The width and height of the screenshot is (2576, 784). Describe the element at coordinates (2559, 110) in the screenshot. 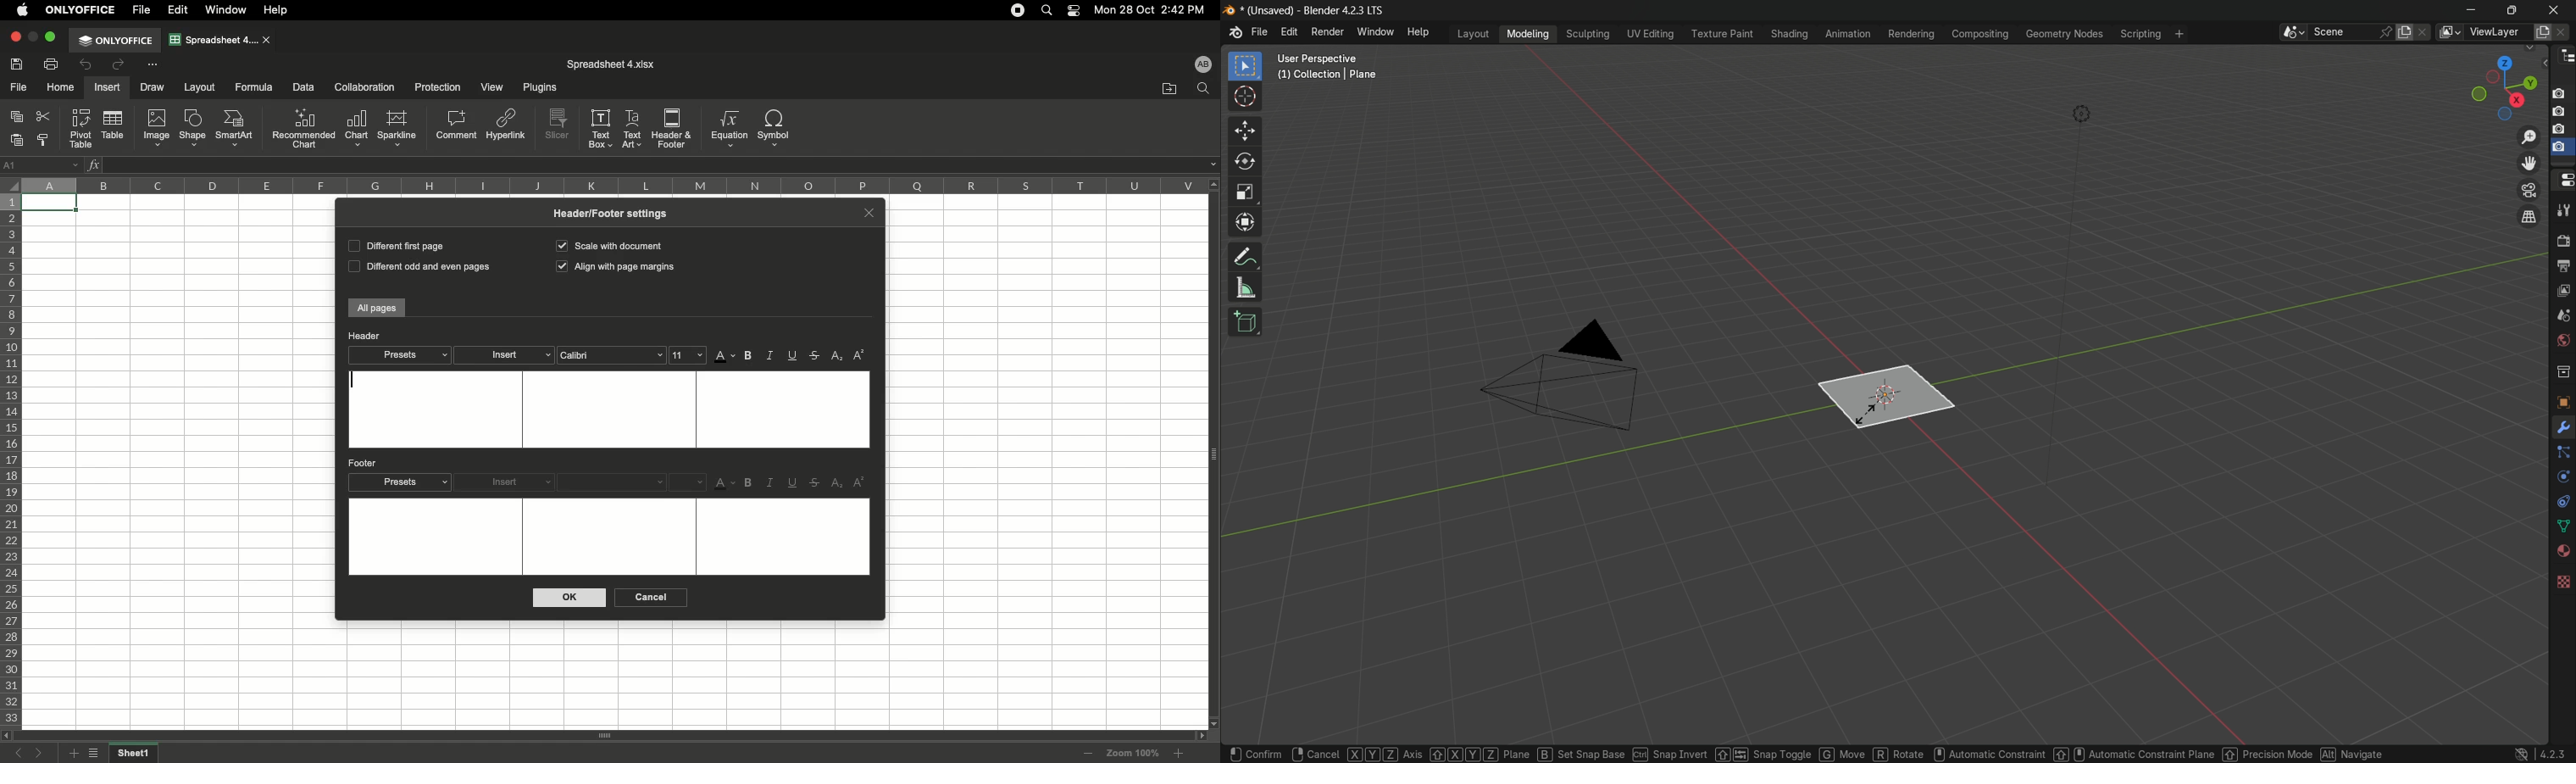

I see `capture` at that location.